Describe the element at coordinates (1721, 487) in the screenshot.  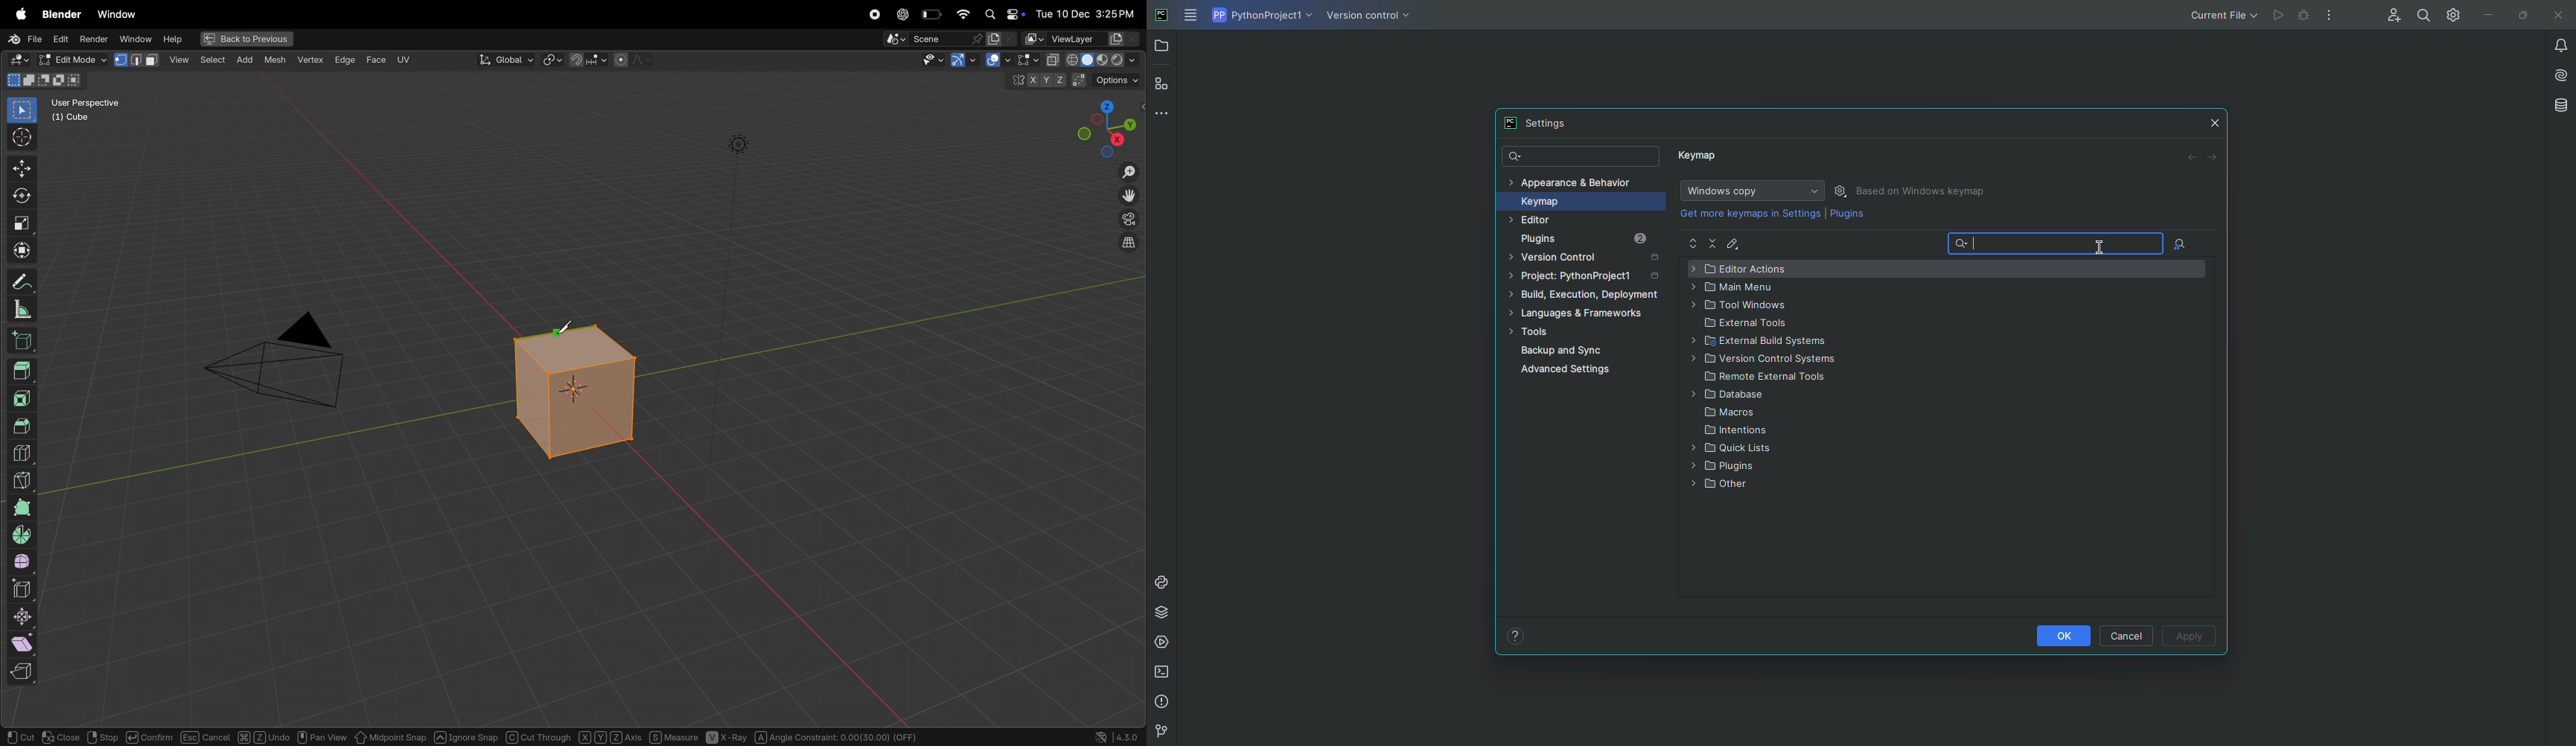
I see `Other` at that location.